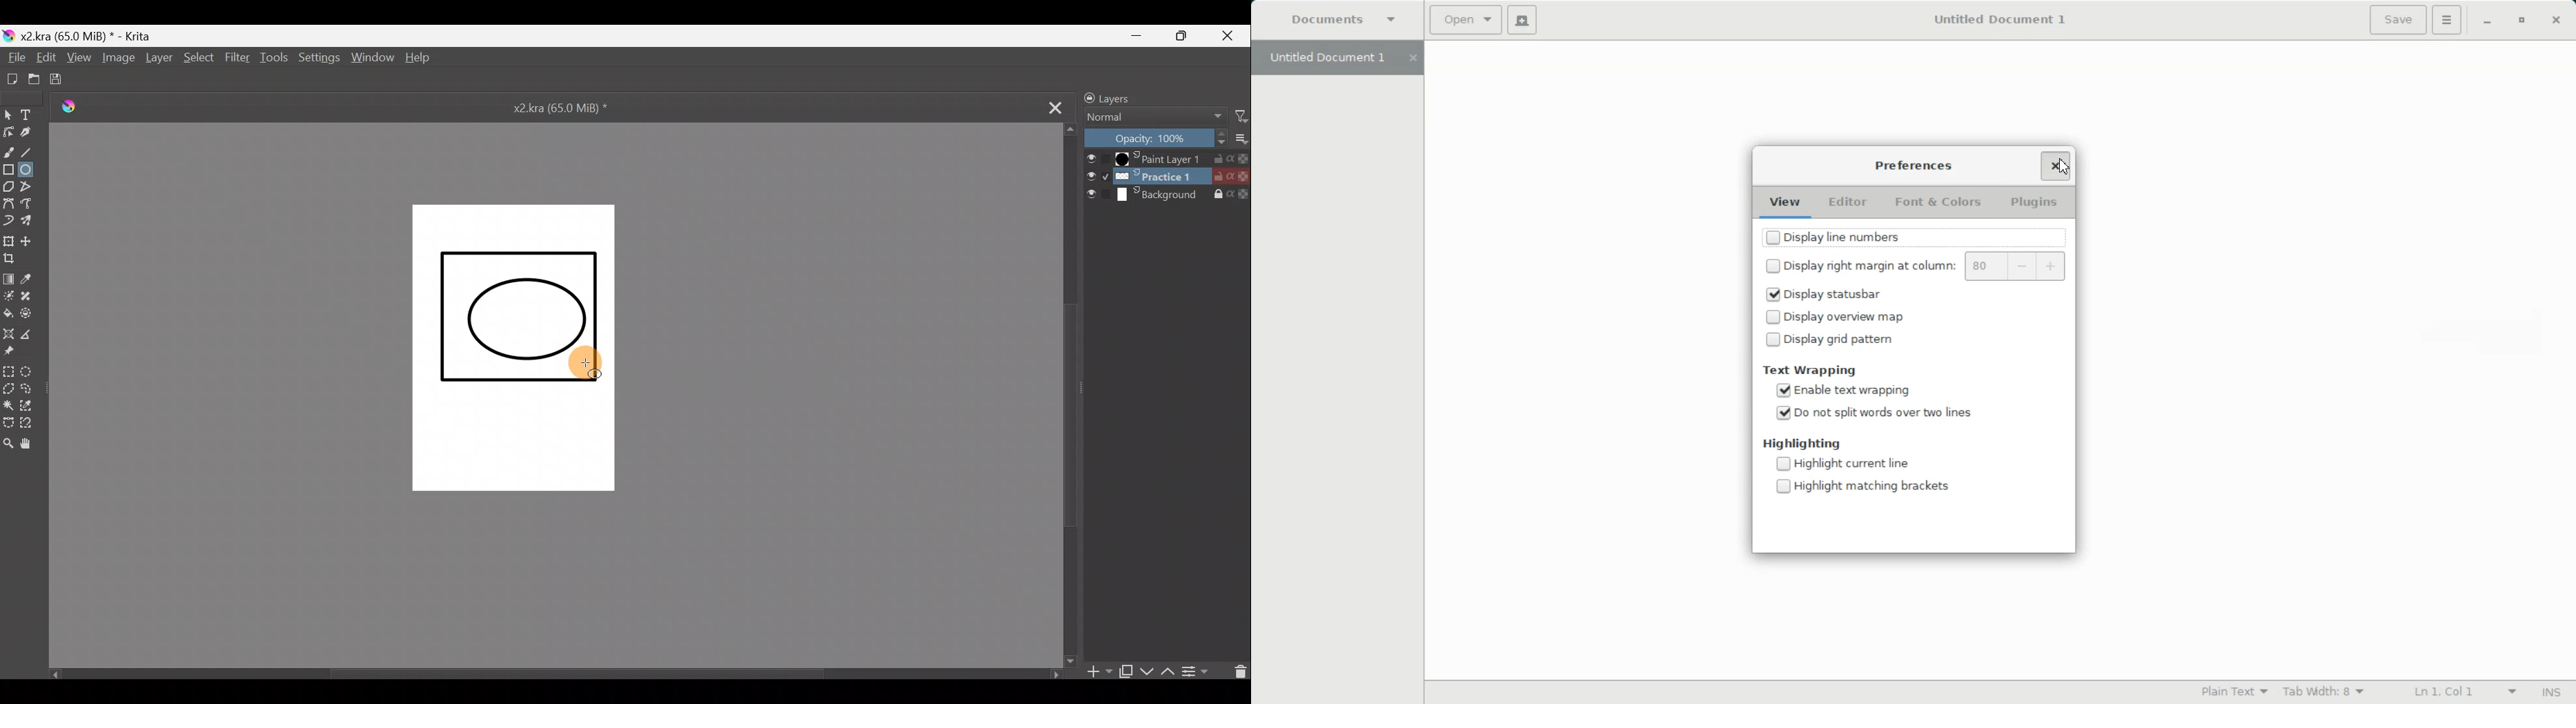 Image resolution: width=2576 pixels, height=728 pixels. I want to click on View/change layer properties, so click(1200, 673).